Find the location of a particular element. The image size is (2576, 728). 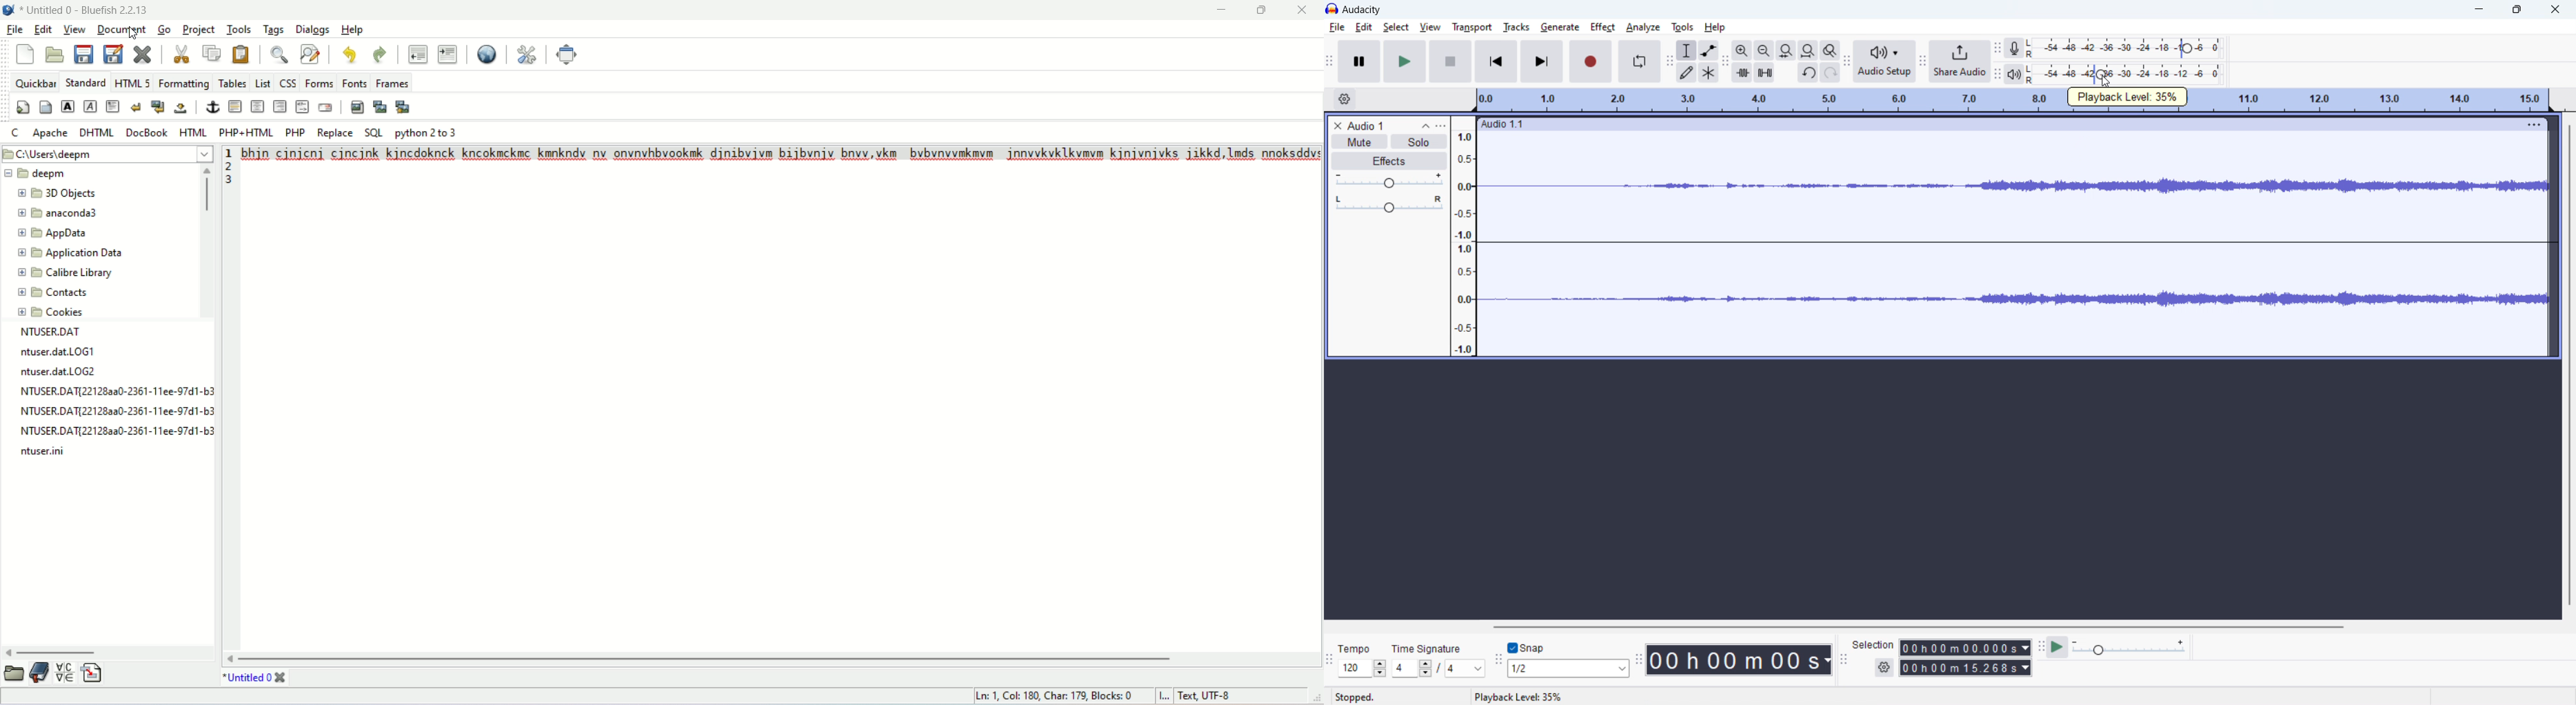

frames is located at coordinates (394, 82).